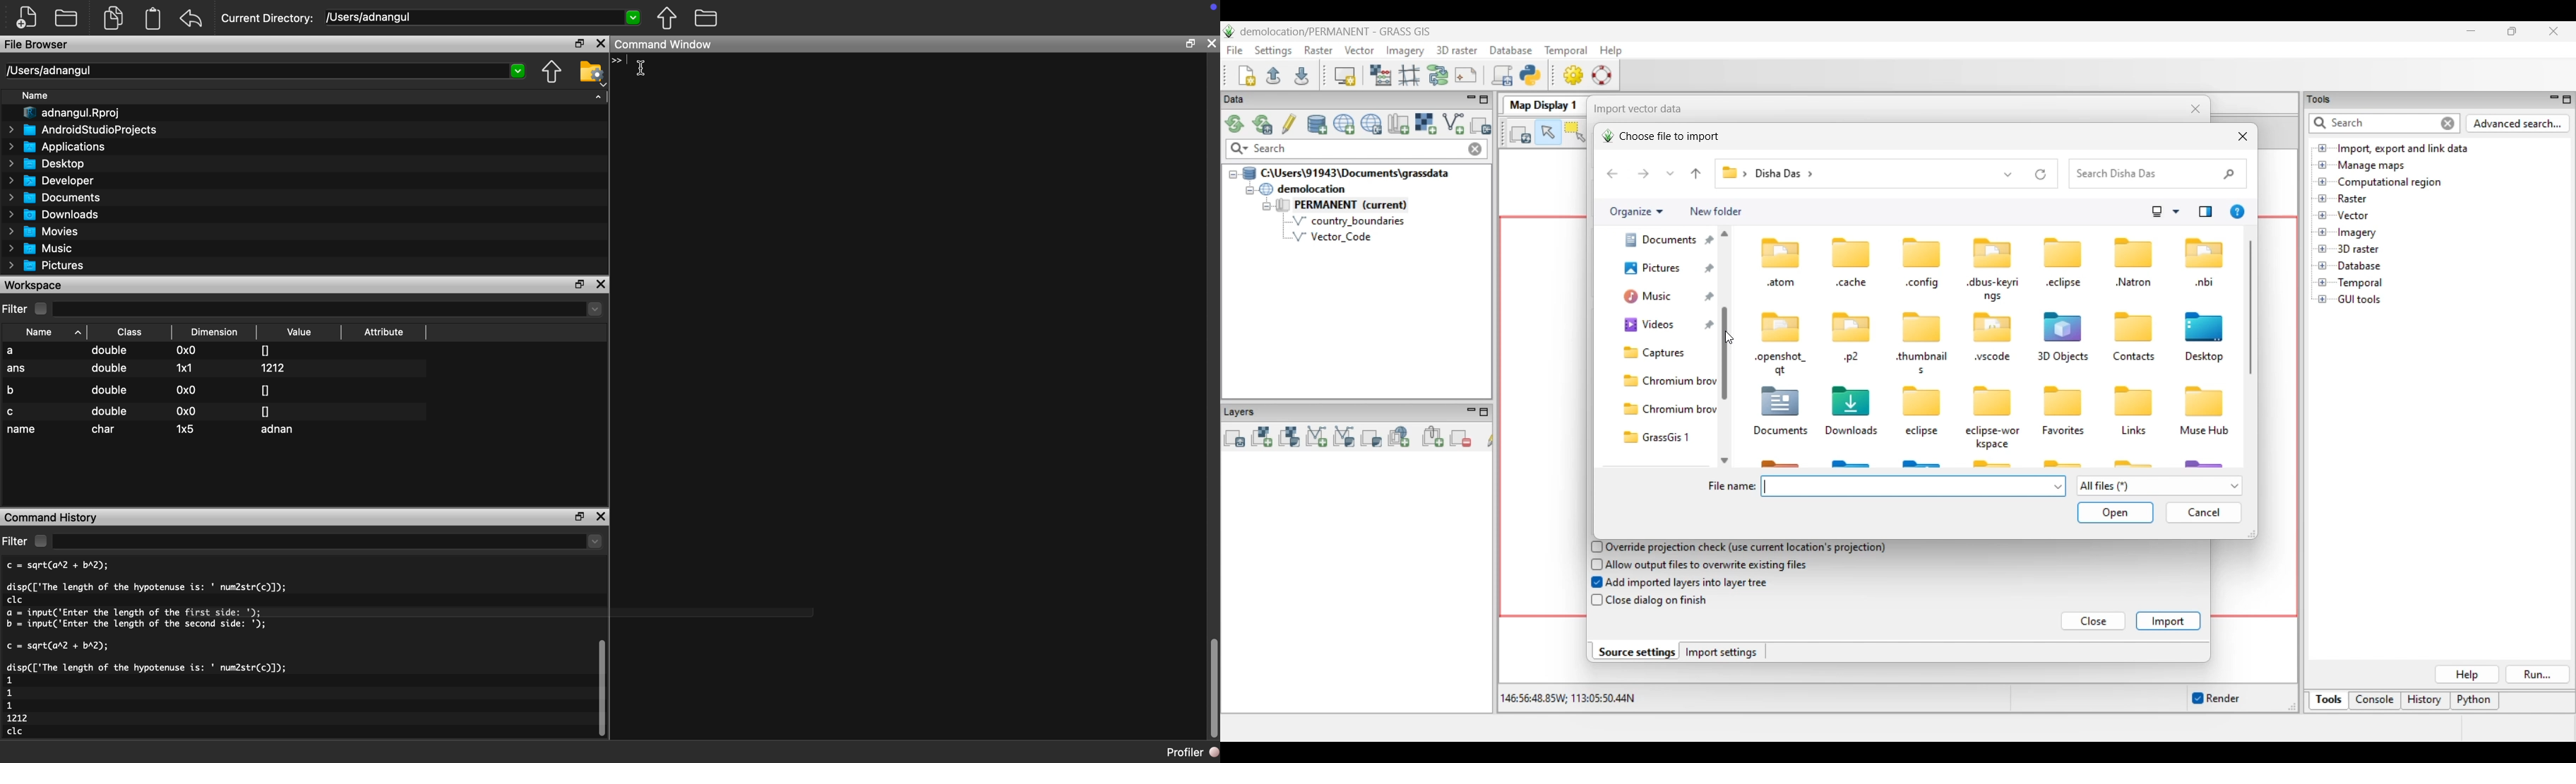 The height and width of the screenshot is (784, 2576). I want to click on AndroidStudioProjects, so click(84, 130).